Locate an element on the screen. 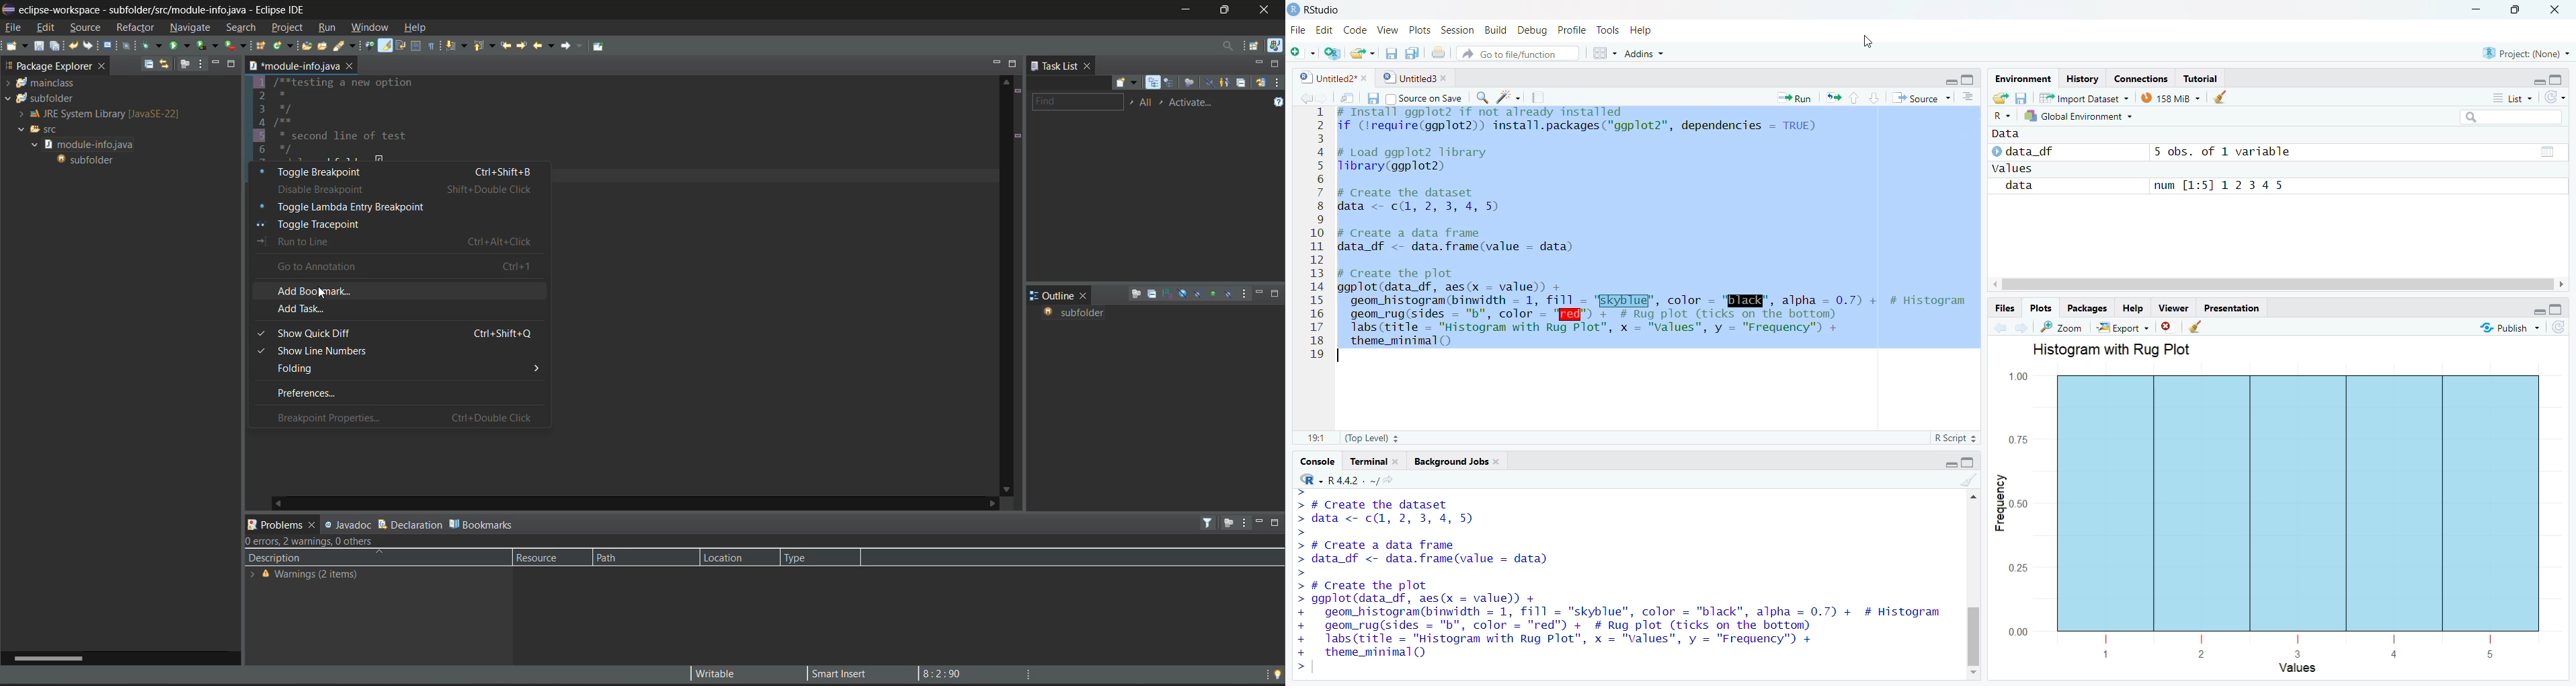  Project Explorer is located at coordinates (48, 65).